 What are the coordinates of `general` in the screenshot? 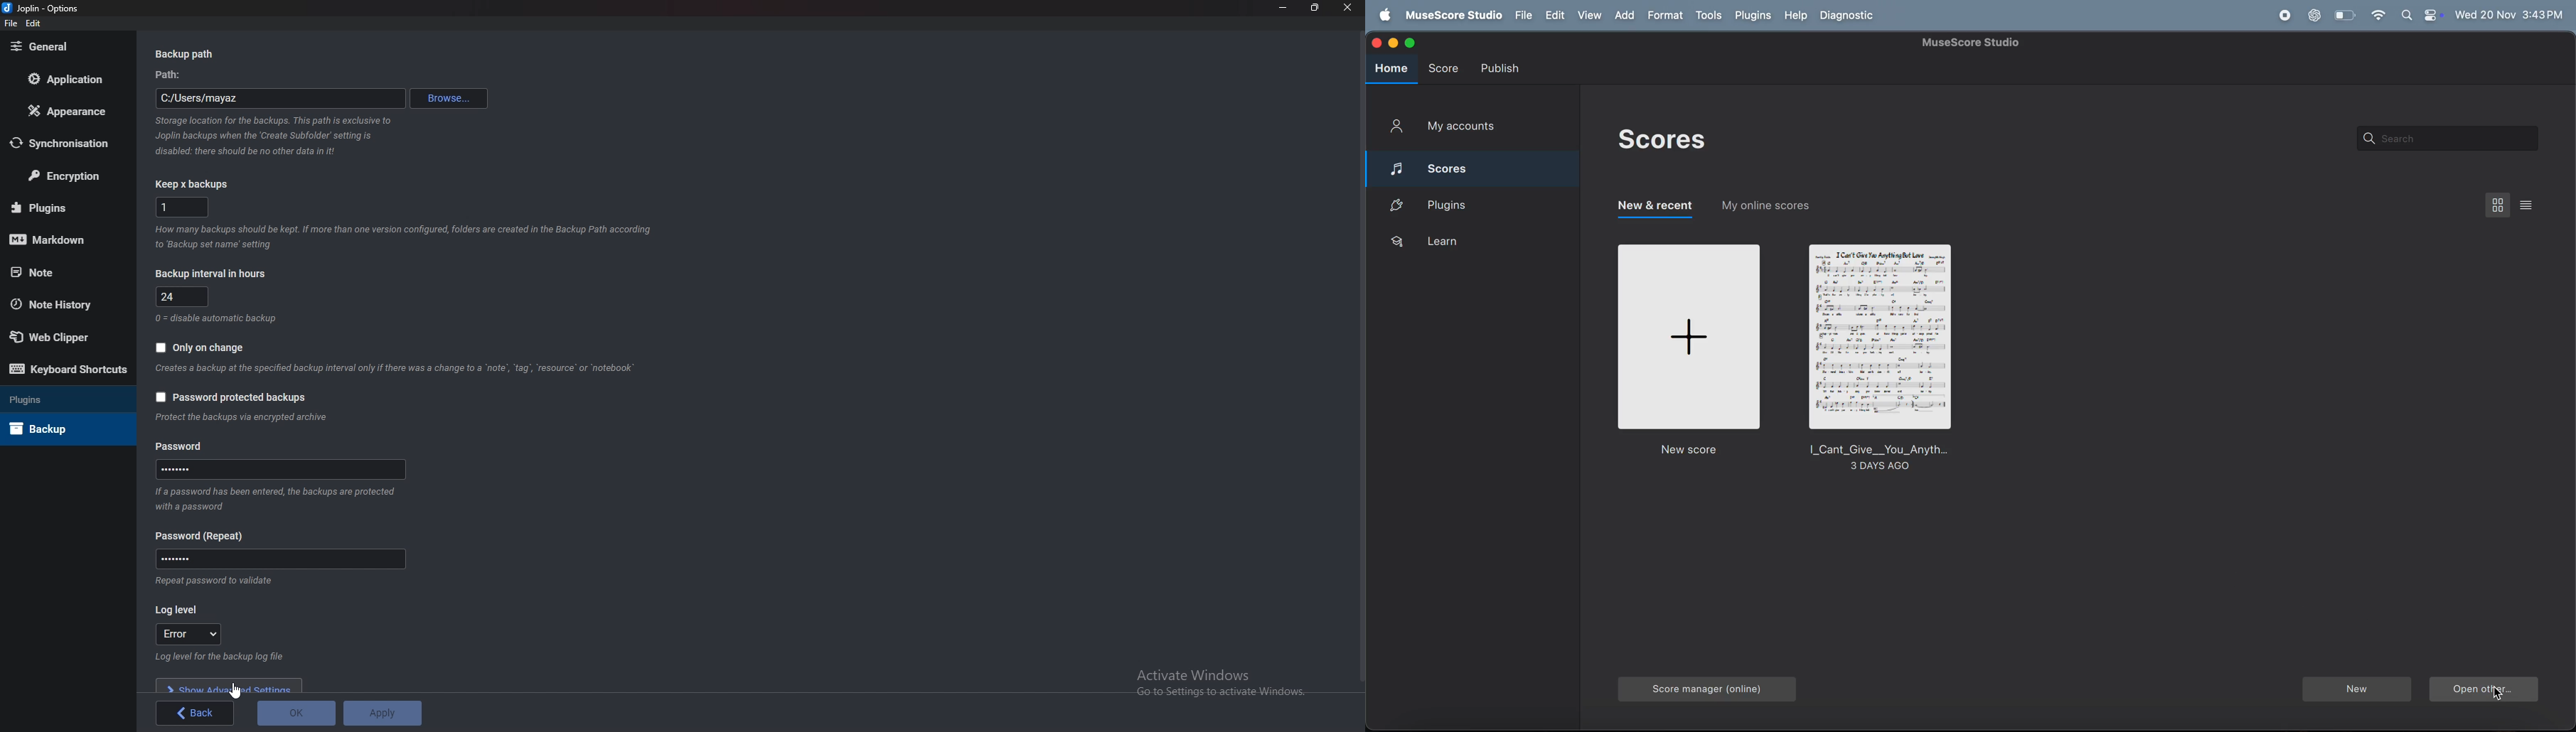 It's located at (61, 47).